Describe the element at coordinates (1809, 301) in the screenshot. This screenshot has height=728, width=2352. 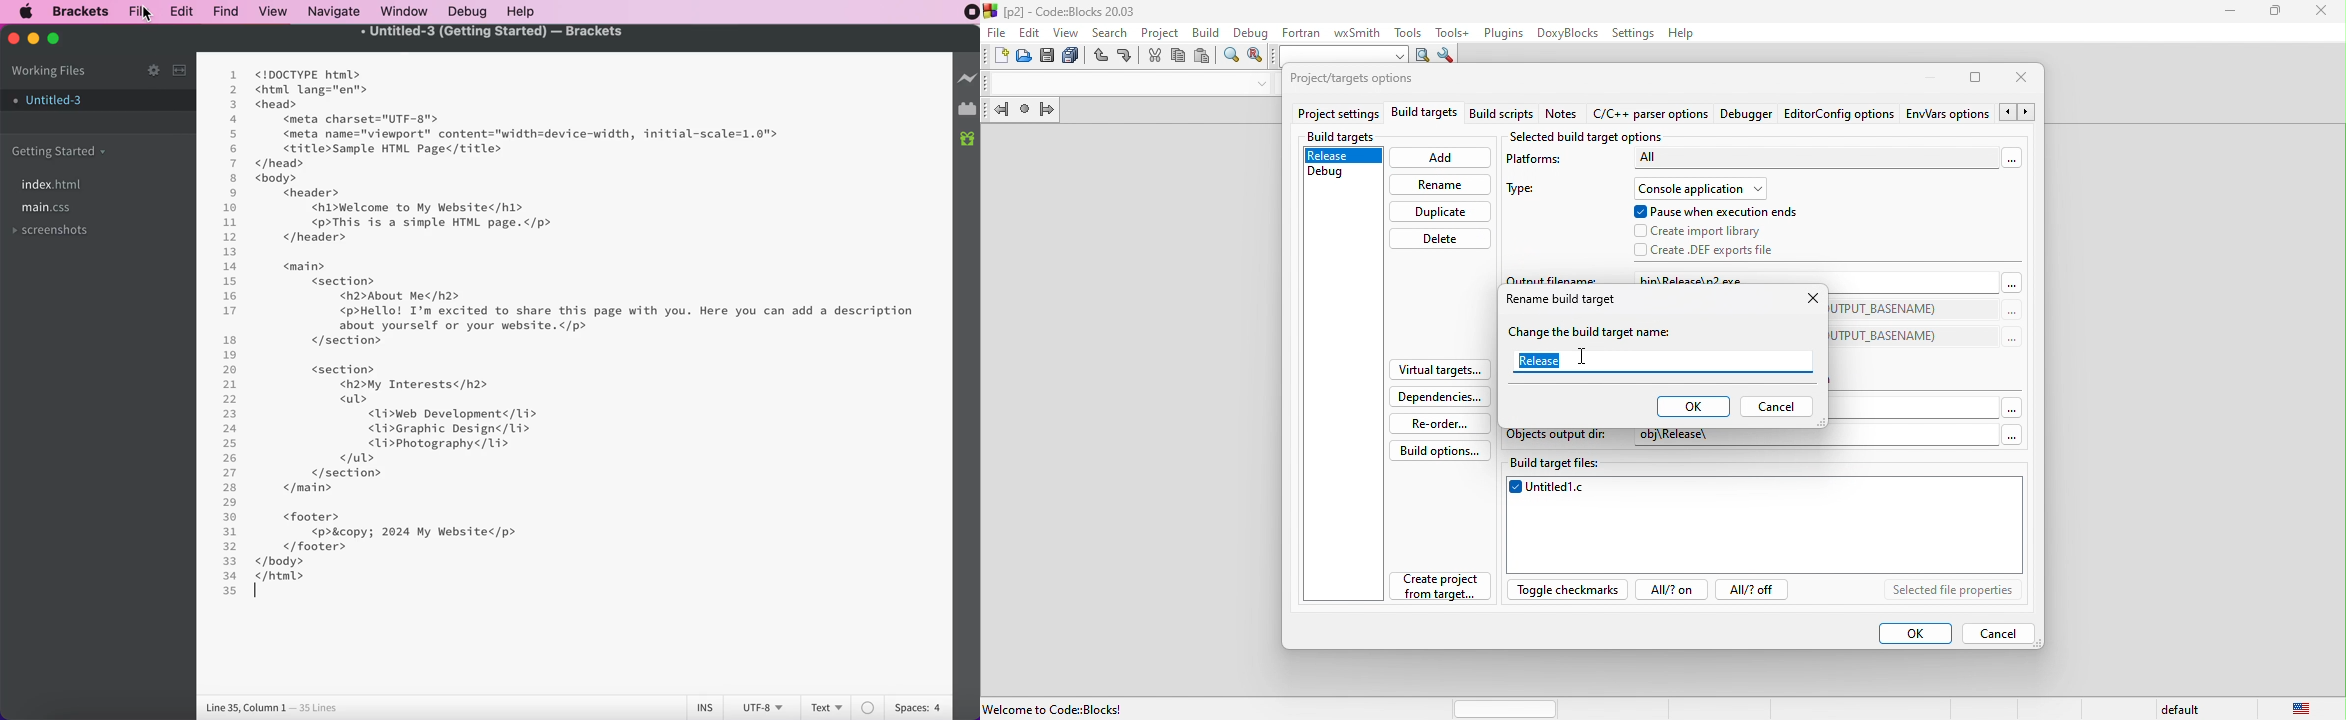
I see `close` at that location.